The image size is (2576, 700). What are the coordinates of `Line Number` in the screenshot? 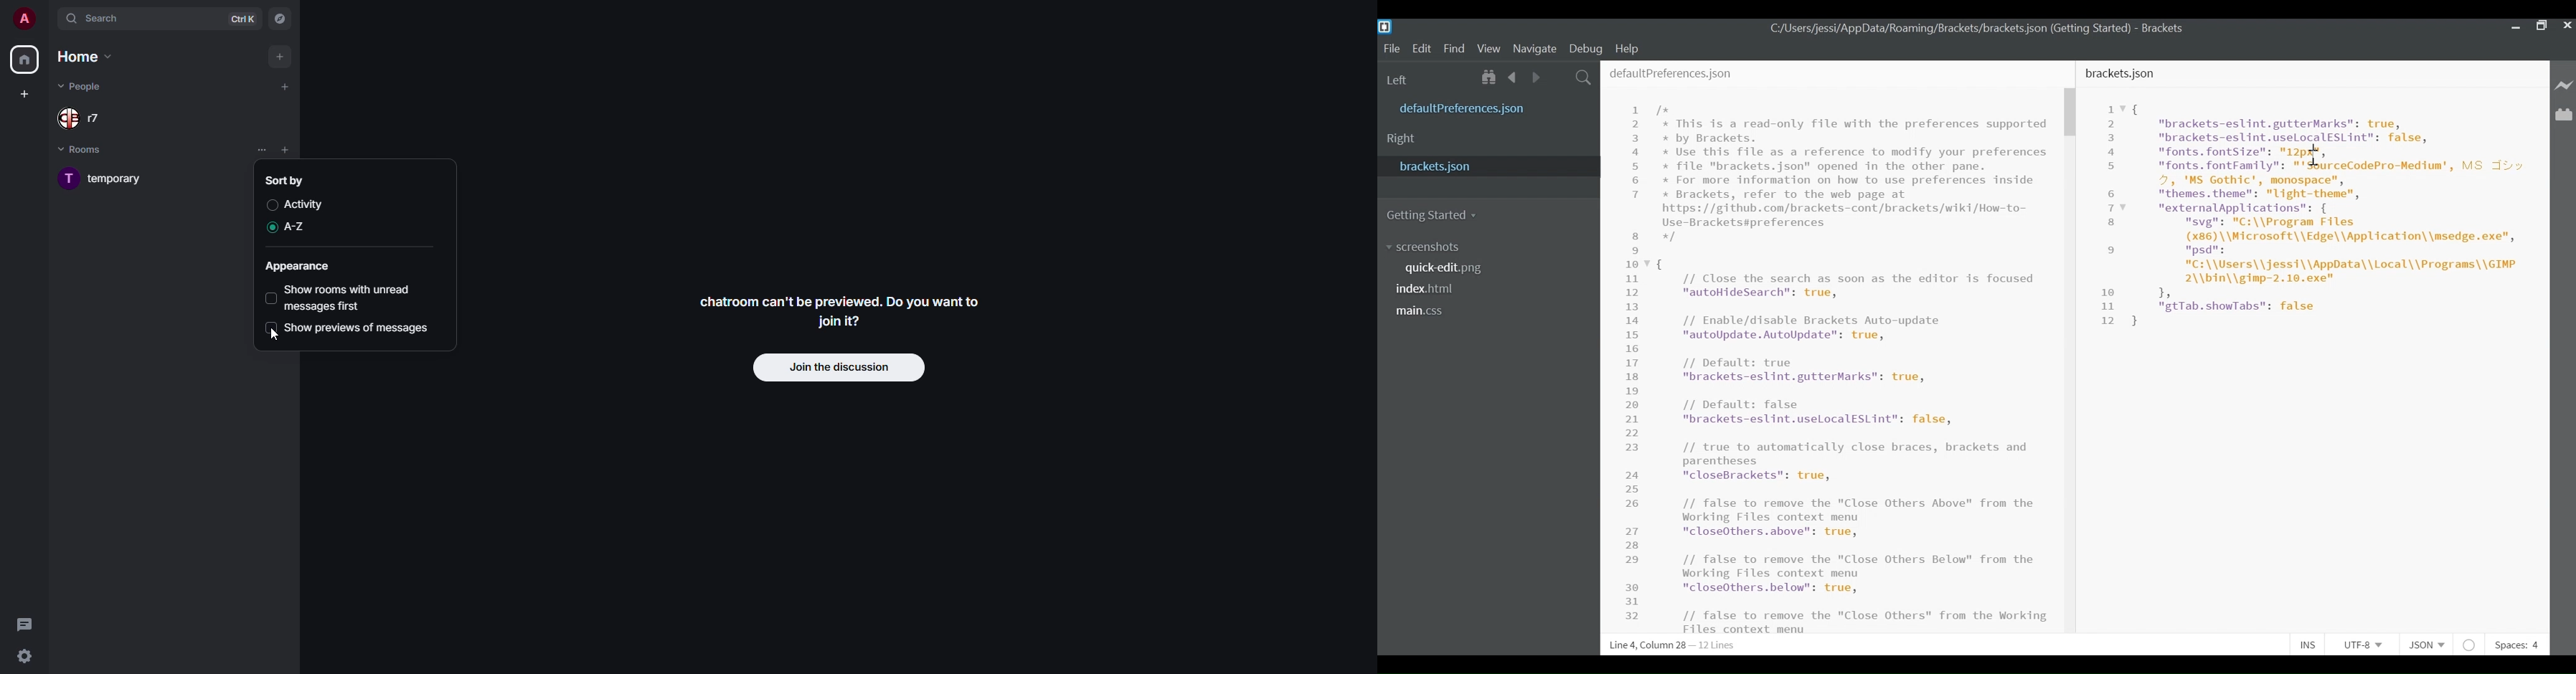 It's located at (2111, 215).